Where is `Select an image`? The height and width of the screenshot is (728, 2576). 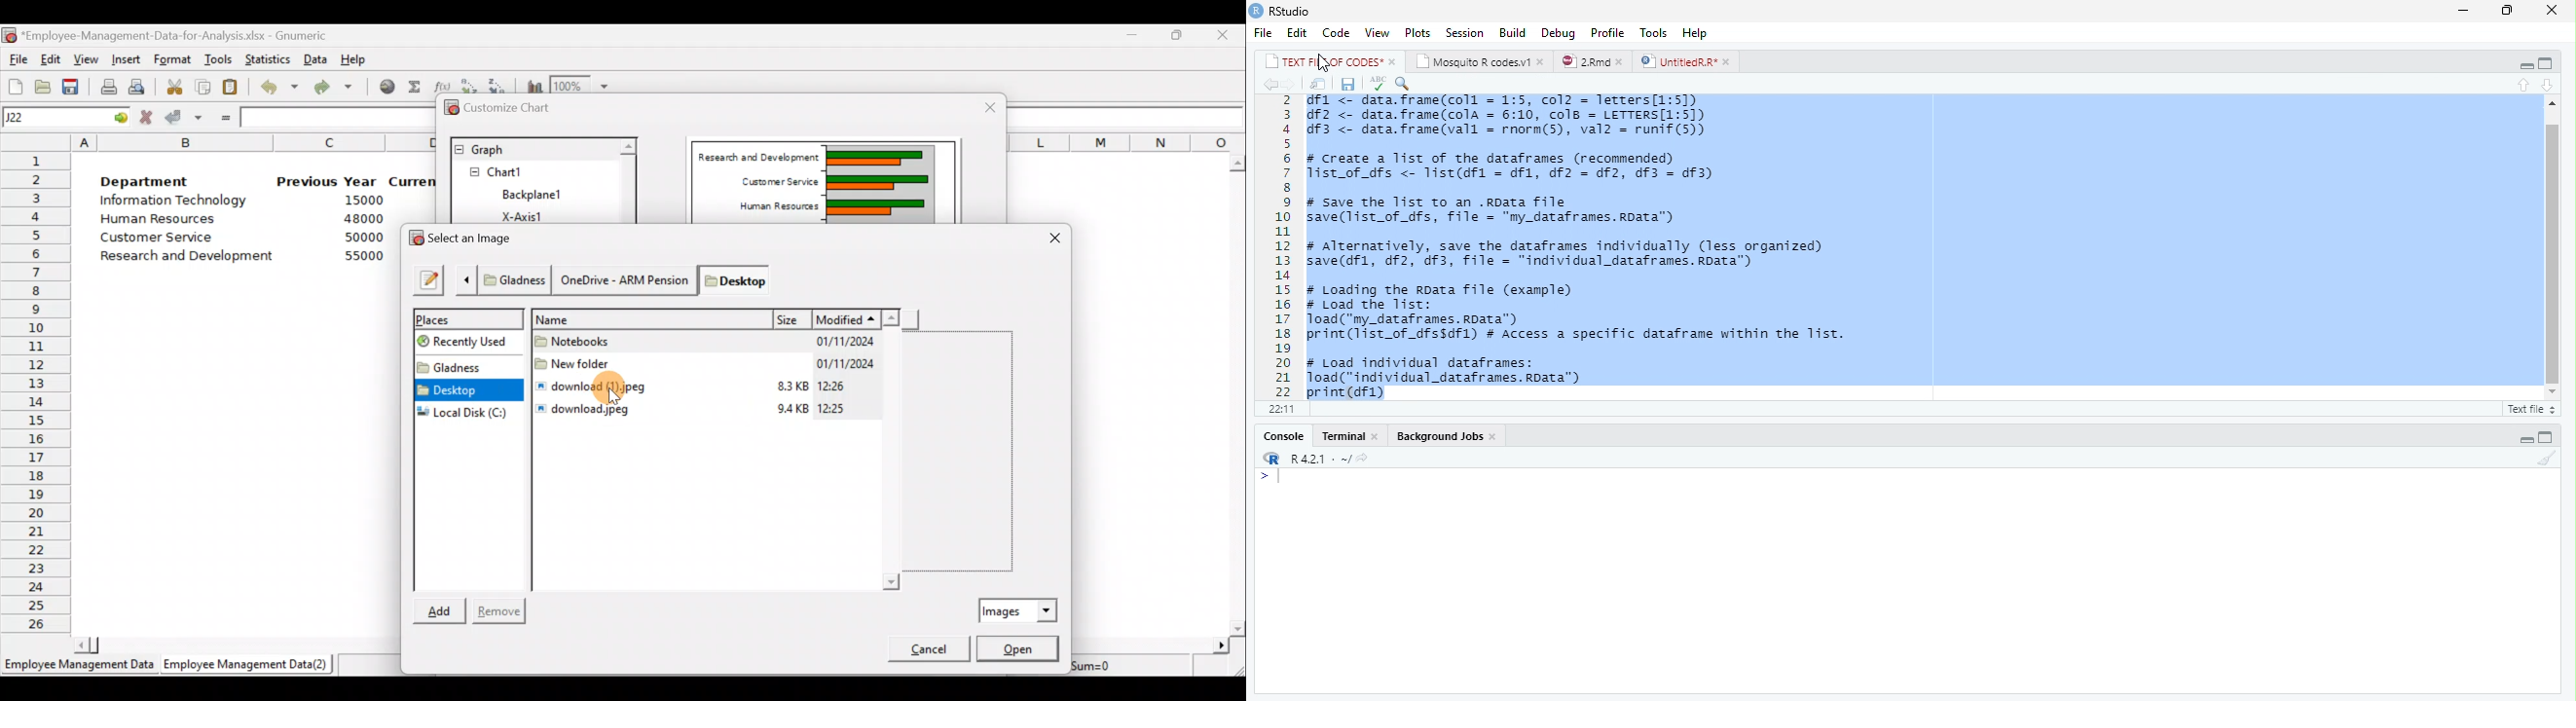 Select an image is located at coordinates (466, 238).